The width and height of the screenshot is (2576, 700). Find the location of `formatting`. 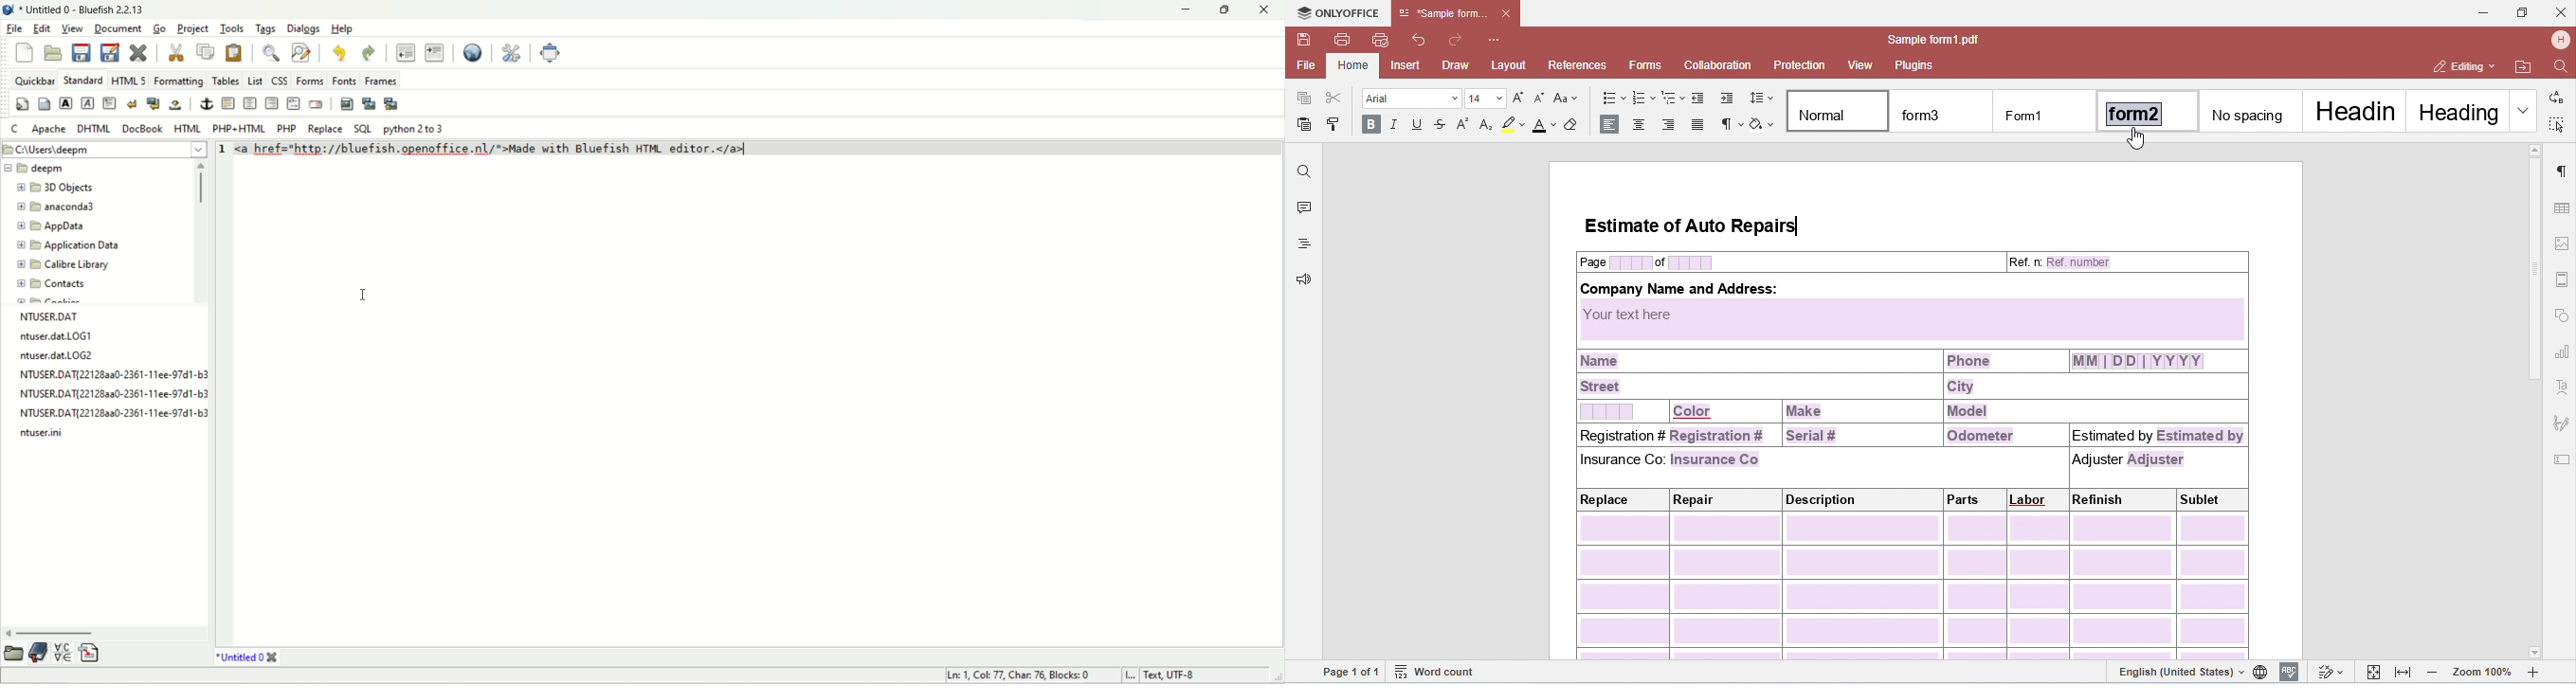

formatting is located at coordinates (178, 80).